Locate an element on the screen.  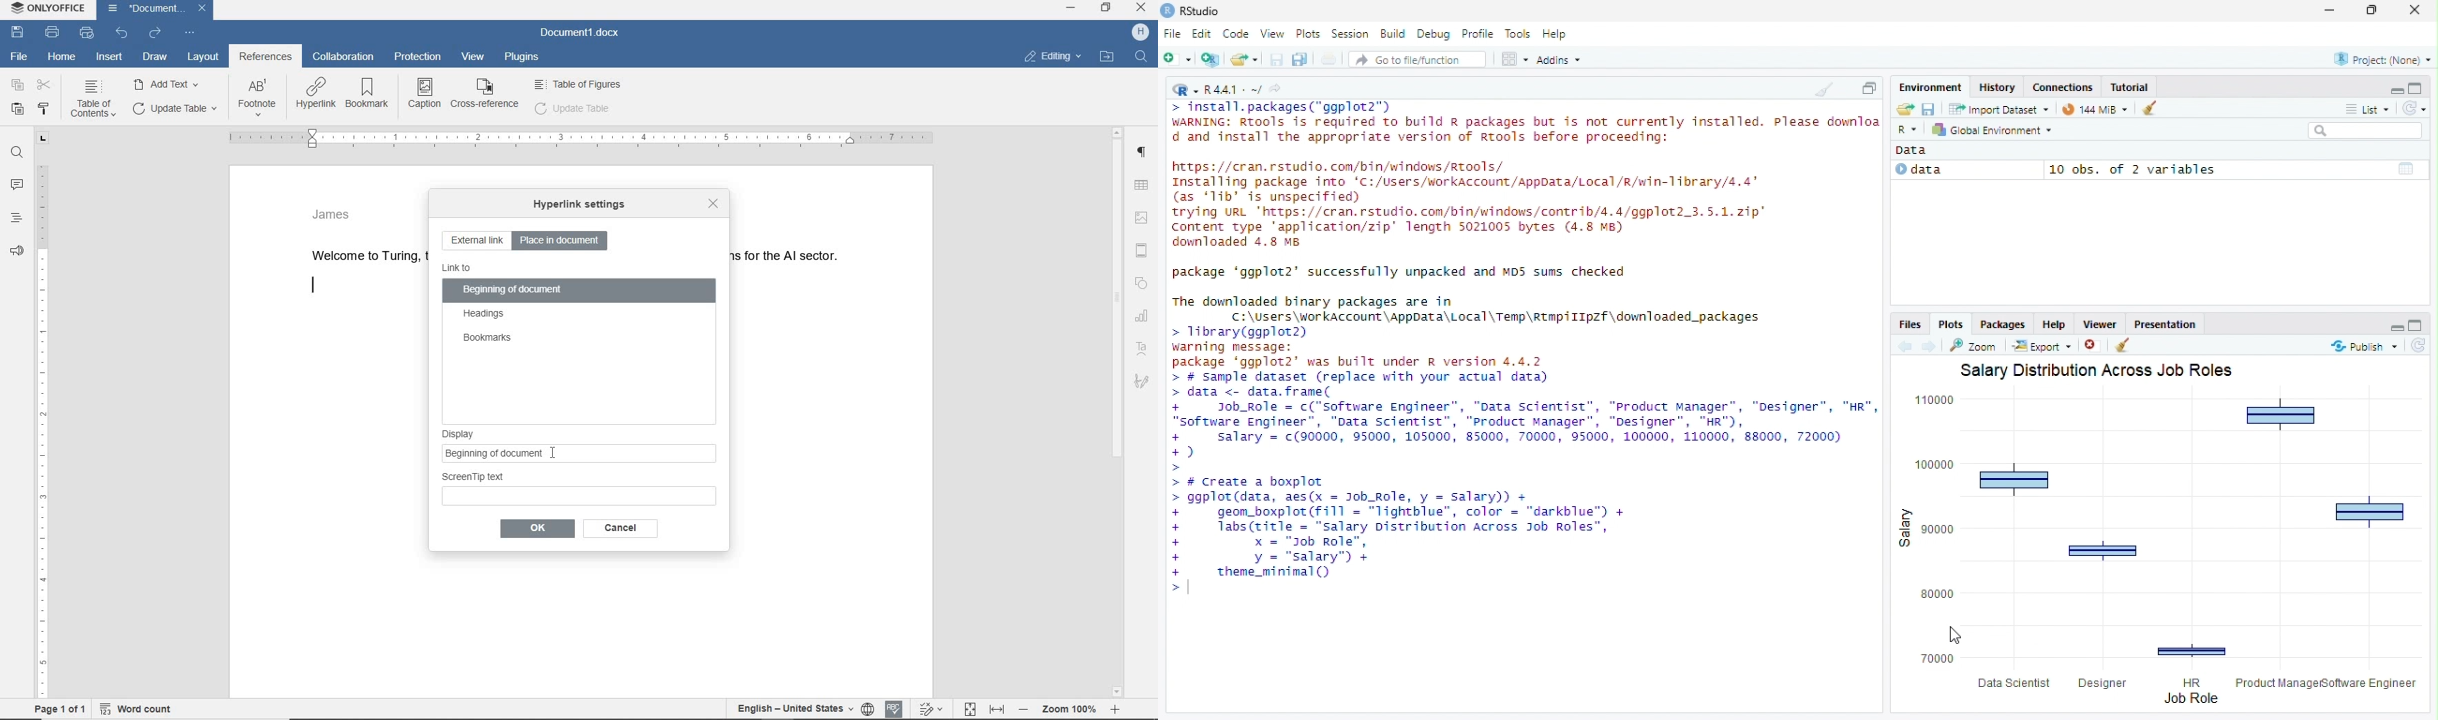
Table of figures is located at coordinates (579, 83).